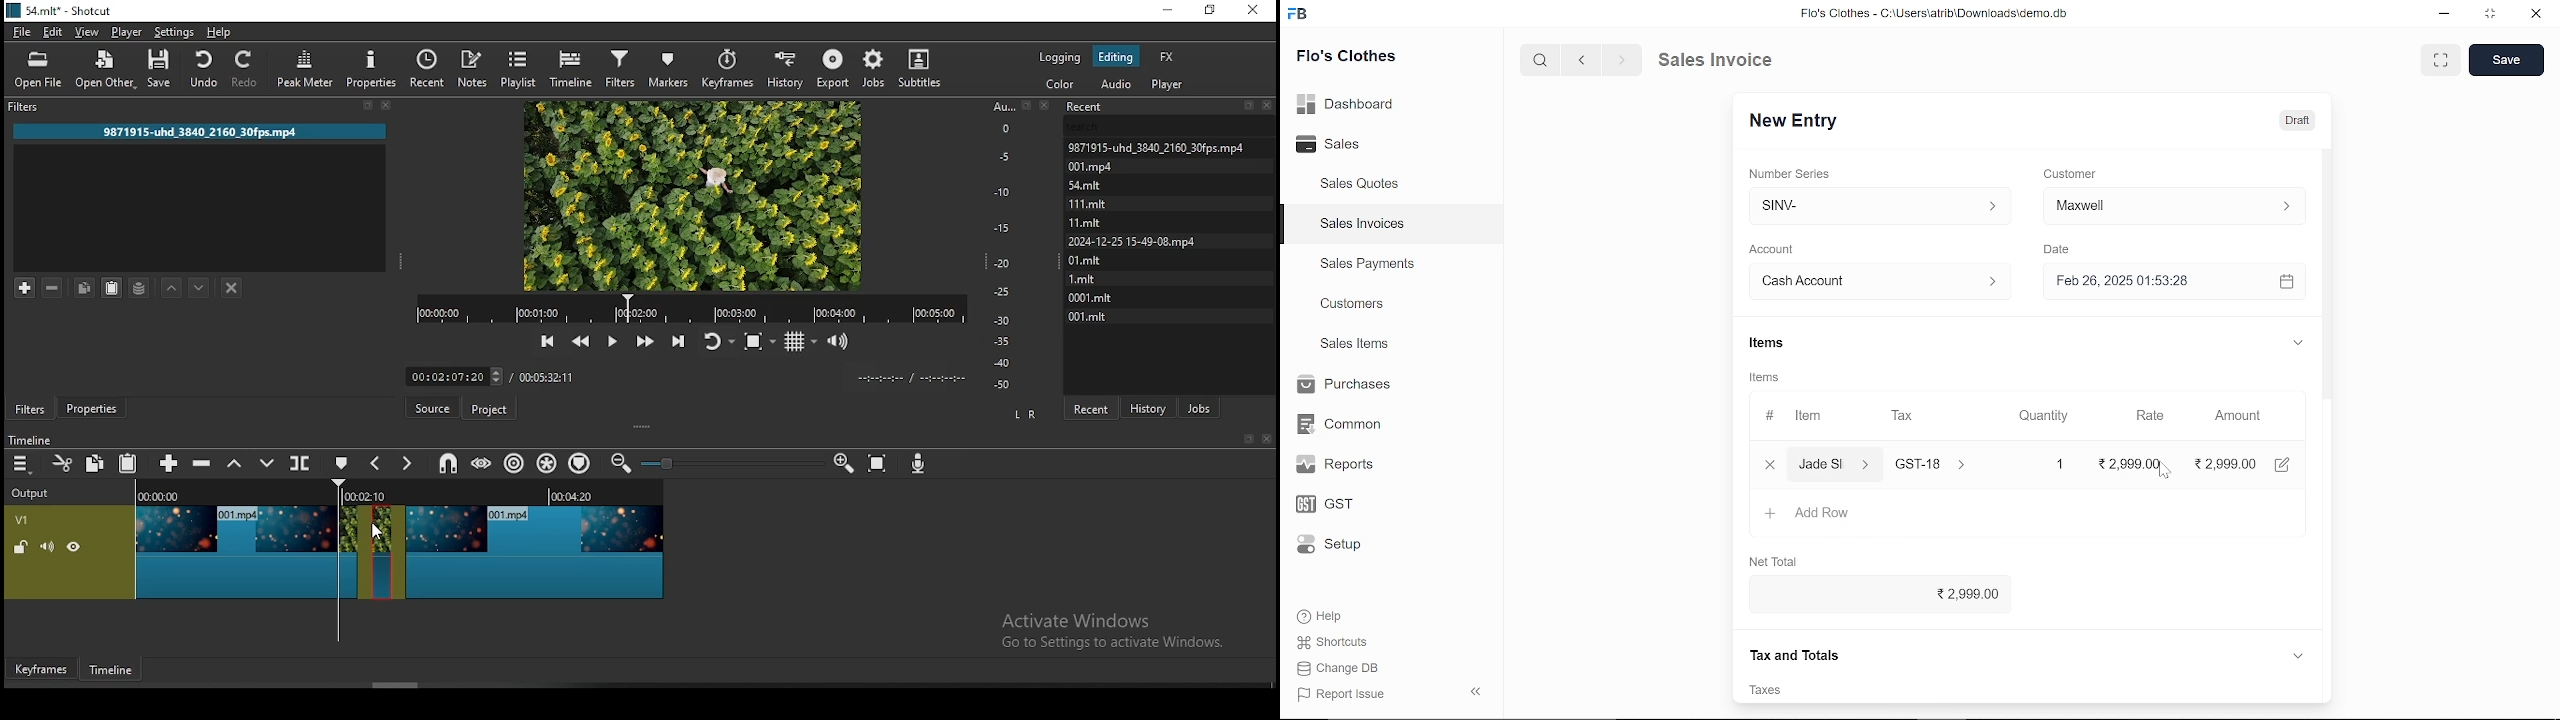 Image resolution: width=2576 pixels, height=728 pixels. What do you see at coordinates (1809, 514) in the screenshot?
I see `Add Row` at bounding box center [1809, 514].